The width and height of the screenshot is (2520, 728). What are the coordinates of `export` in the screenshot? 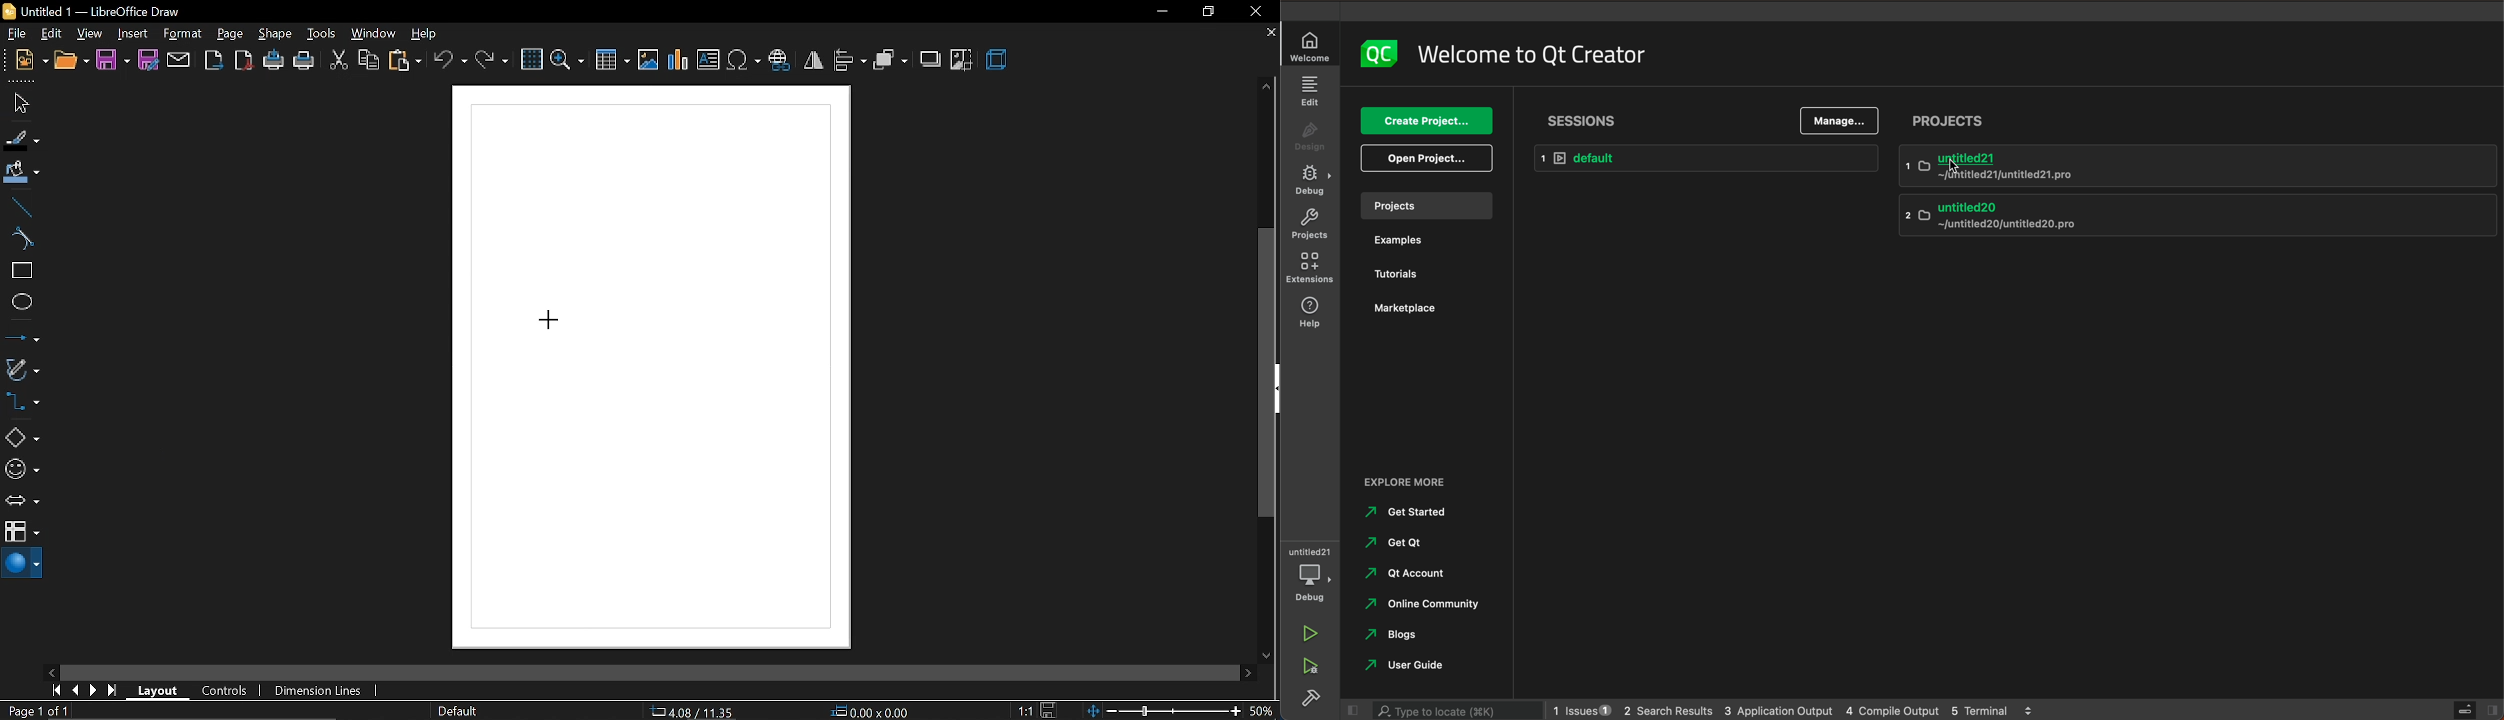 It's located at (213, 60).